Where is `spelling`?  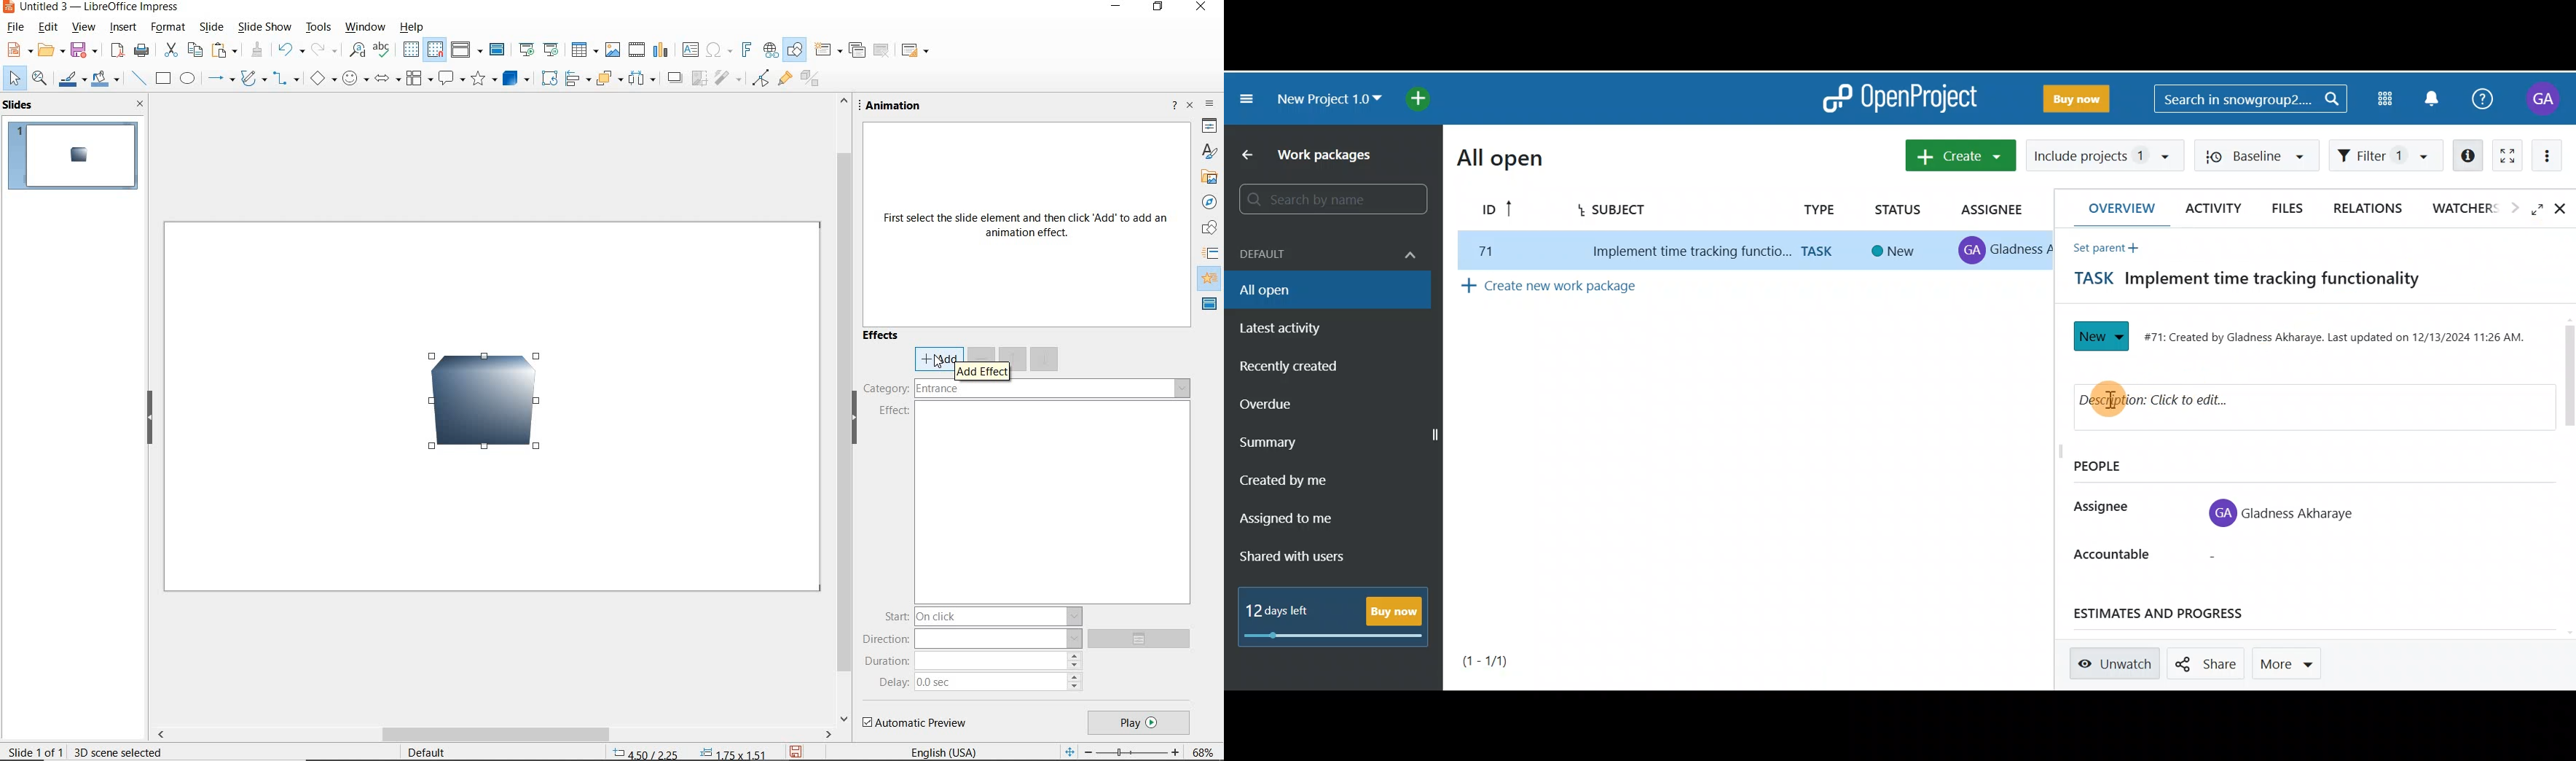
spelling is located at coordinates (381, 50).